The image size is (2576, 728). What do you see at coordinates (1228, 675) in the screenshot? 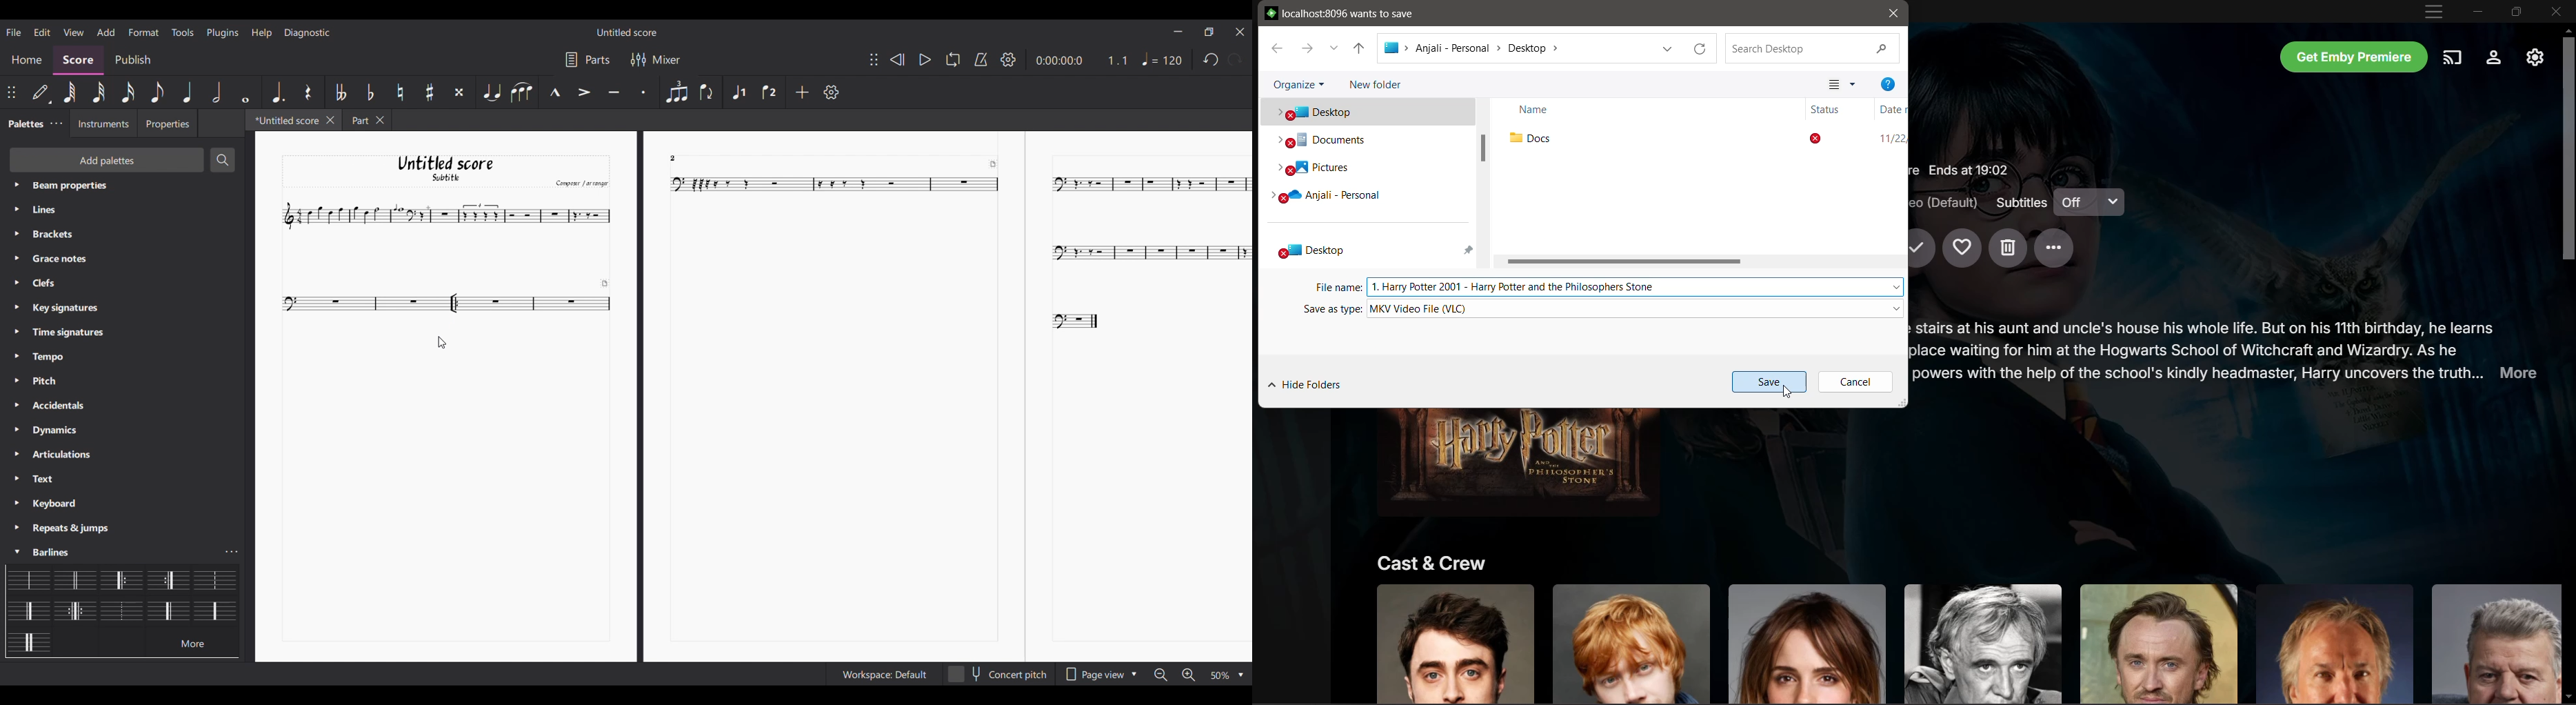
I see `Zoom options` at bounding box center [1228, 675].